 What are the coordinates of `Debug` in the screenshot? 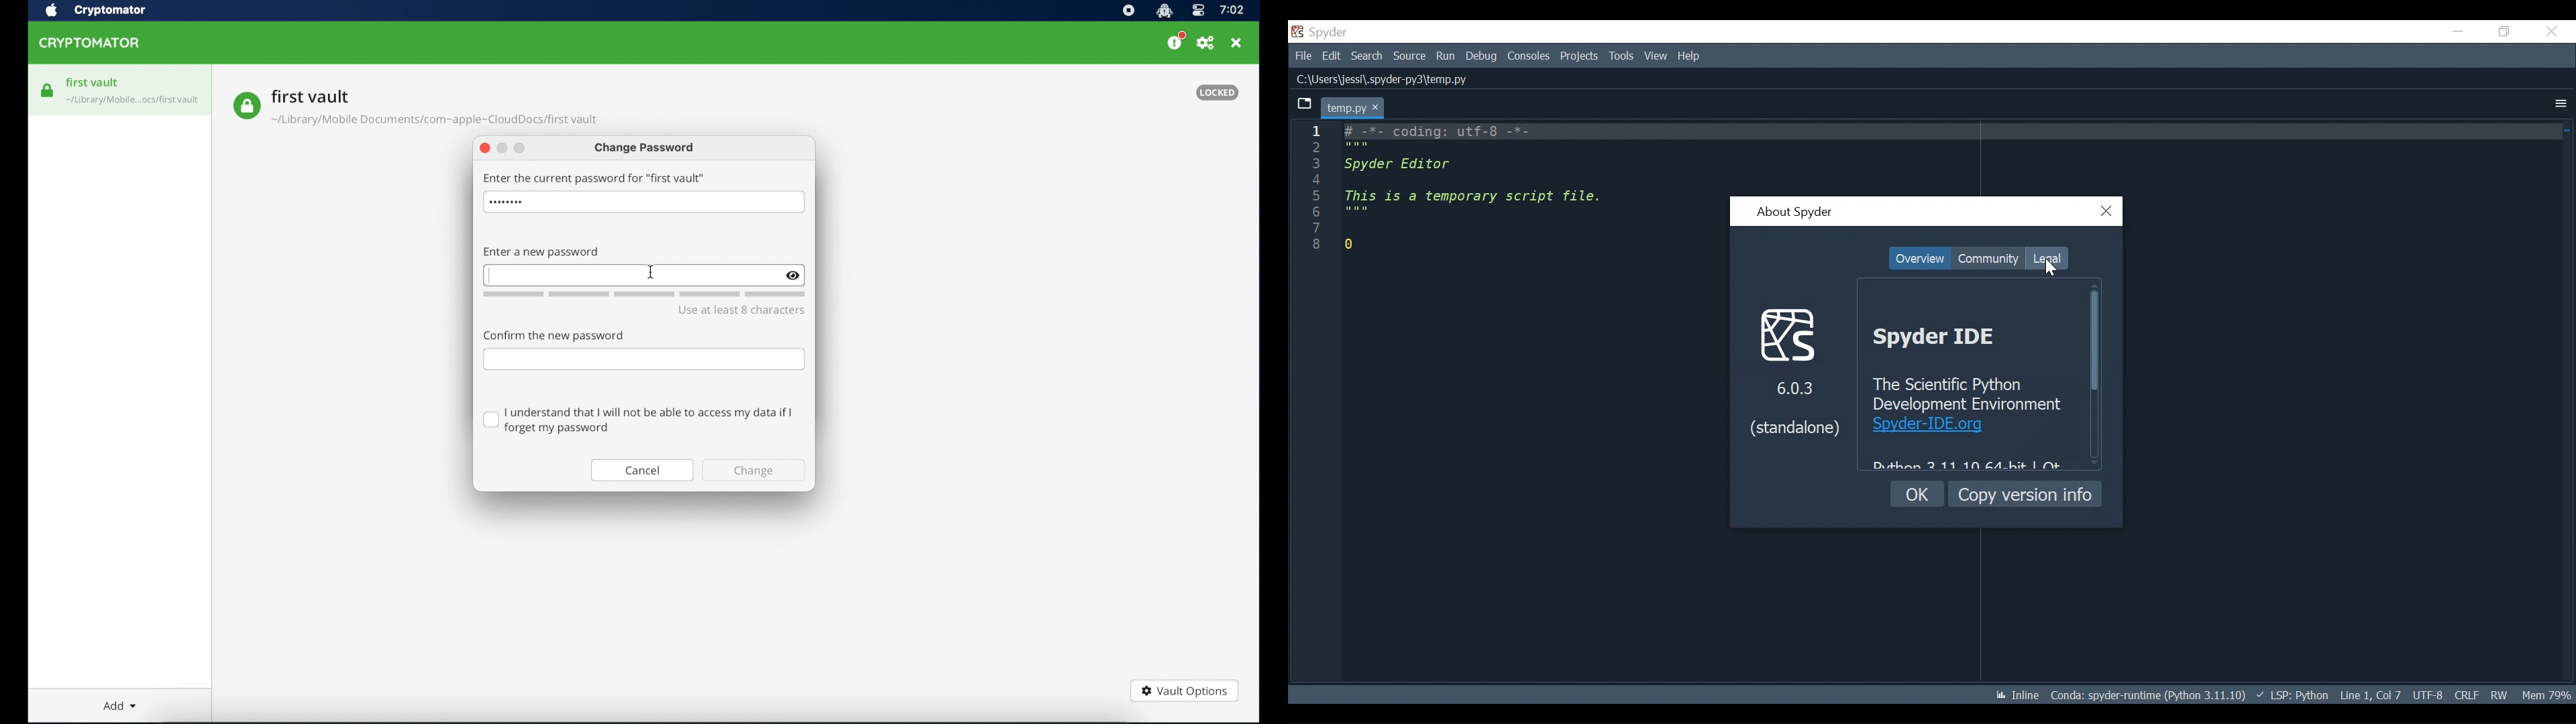 It's located at (1483, 56).